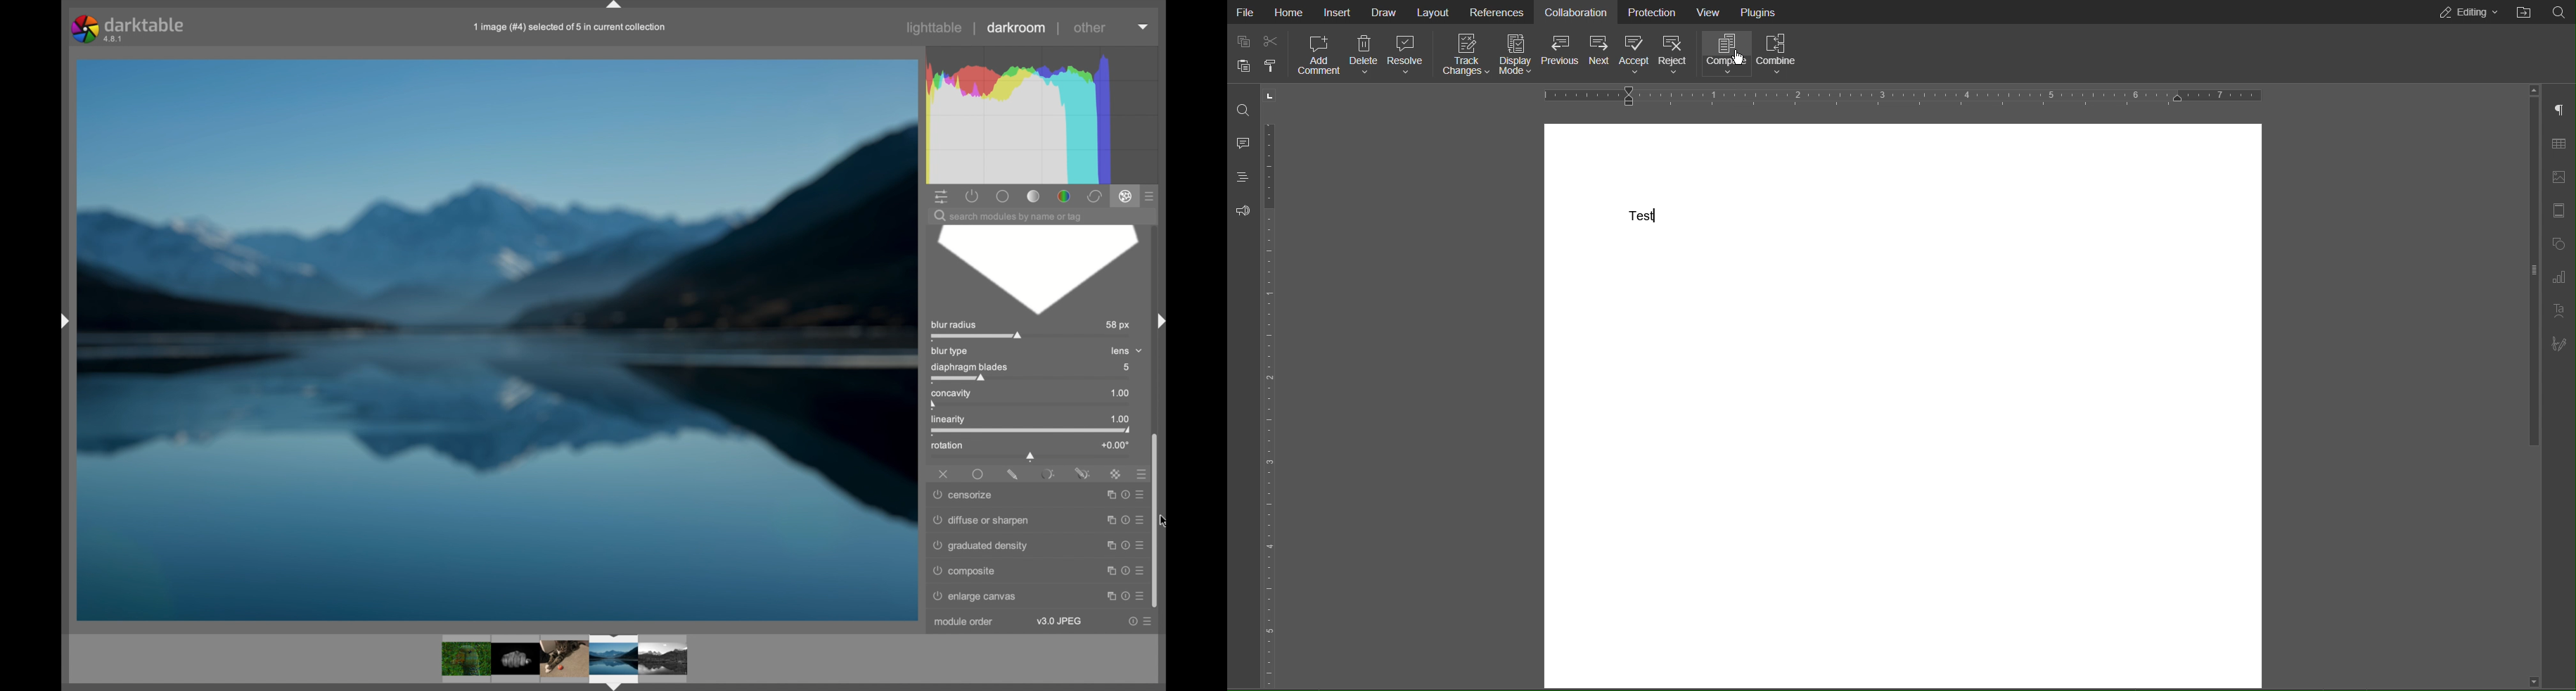 This screenshot has width=2576, height=700. I want to click on Open File Location, so click(2523, 13).